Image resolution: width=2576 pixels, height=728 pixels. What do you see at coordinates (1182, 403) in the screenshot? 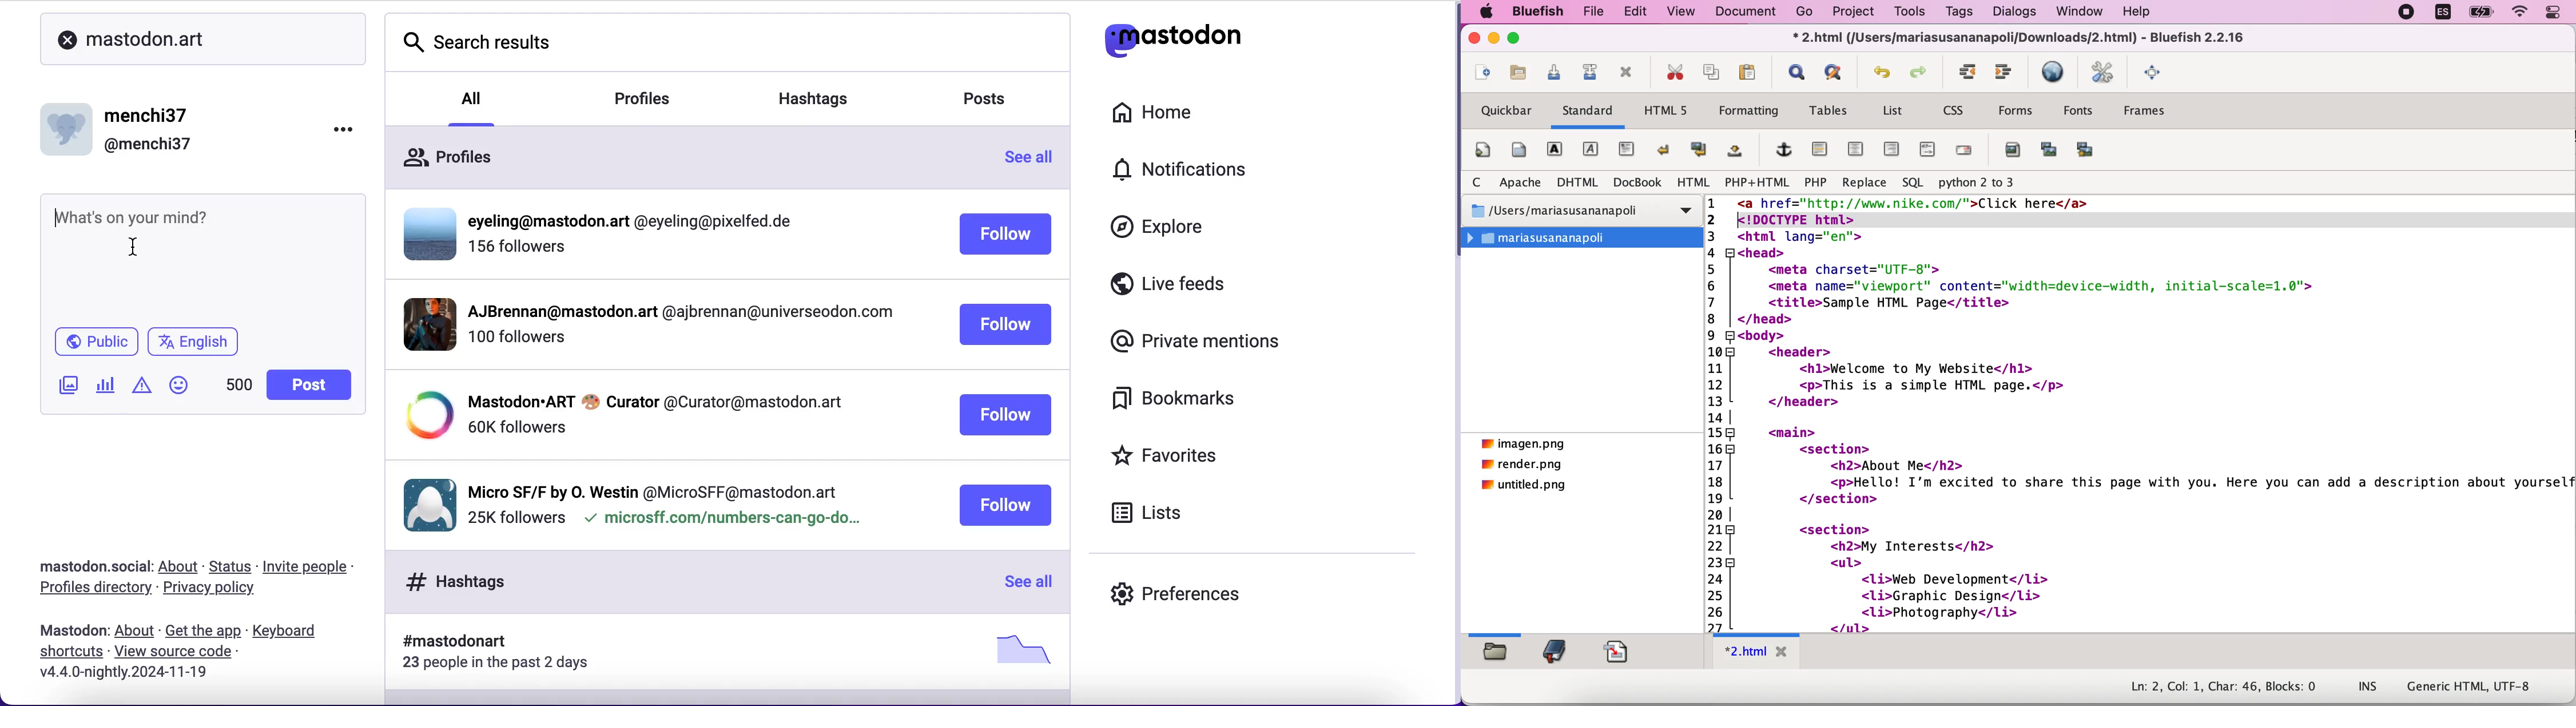
I see `bookmarks` at bounding box center [1182, 403].